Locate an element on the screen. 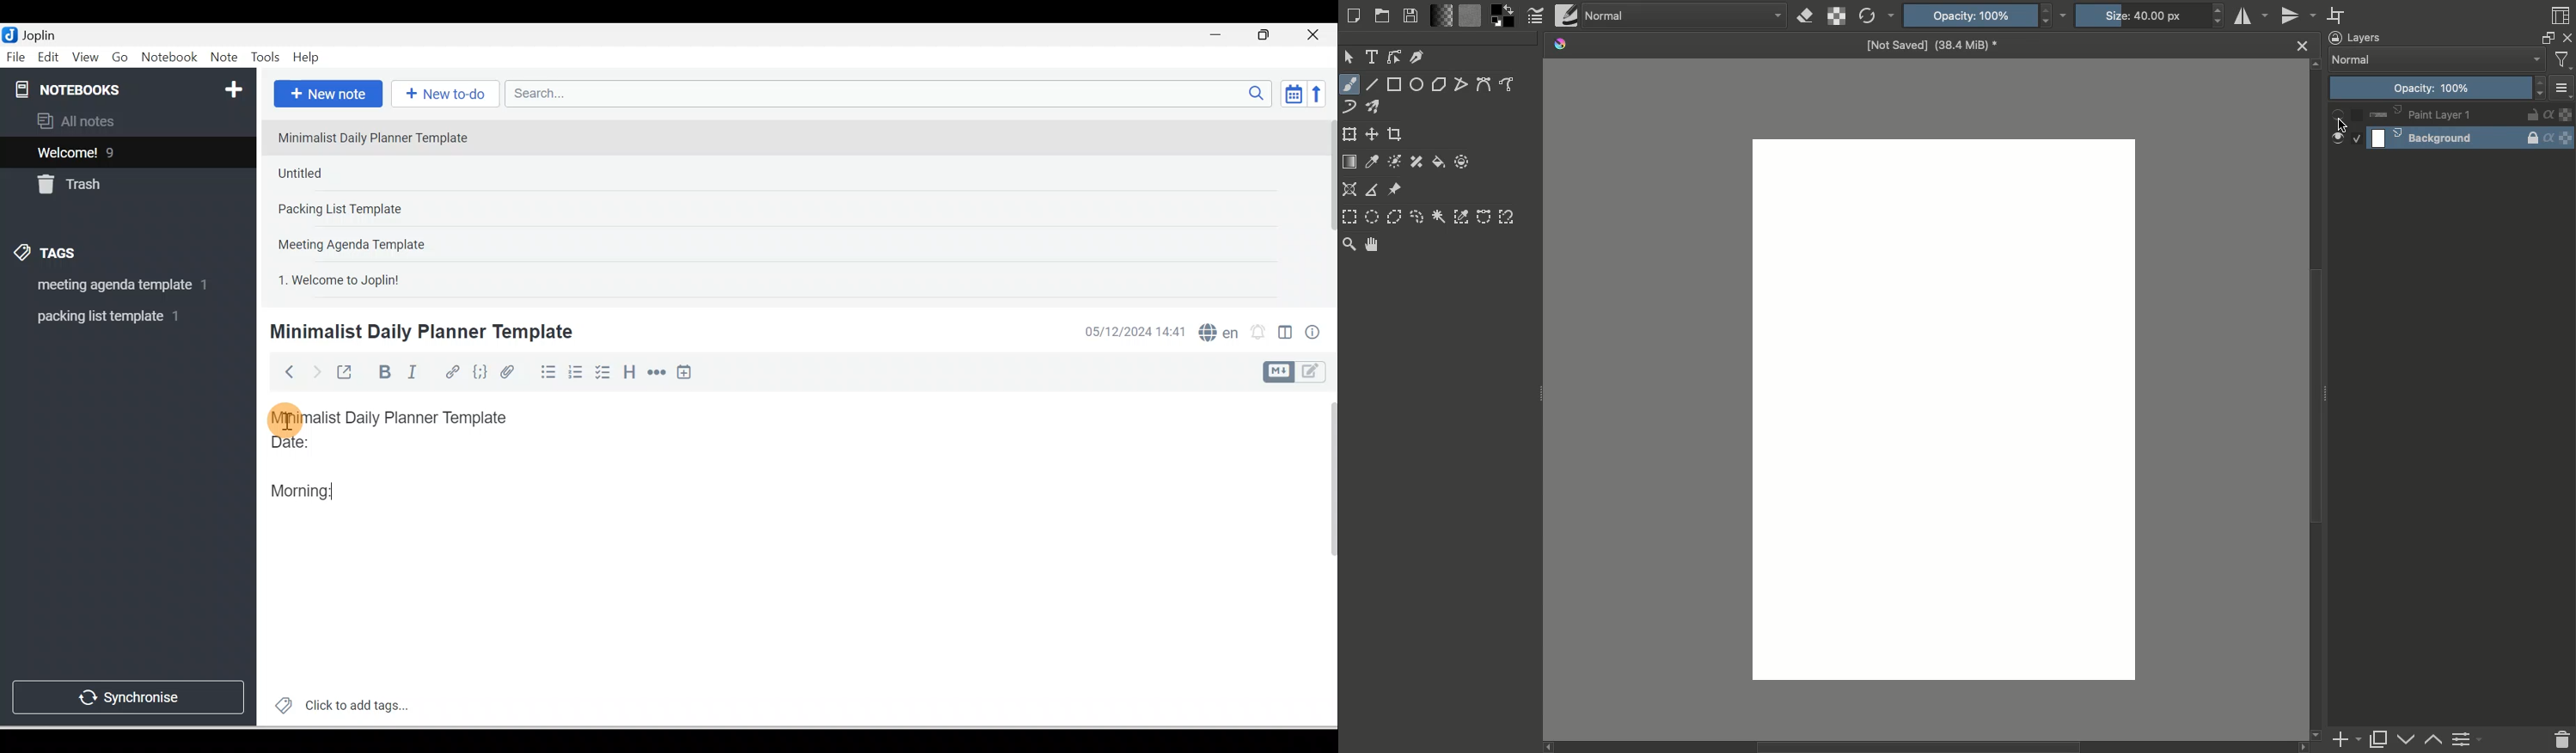 This screenshot has width=2576, height=756. Bulleted list is located at coordinates (545, 372).